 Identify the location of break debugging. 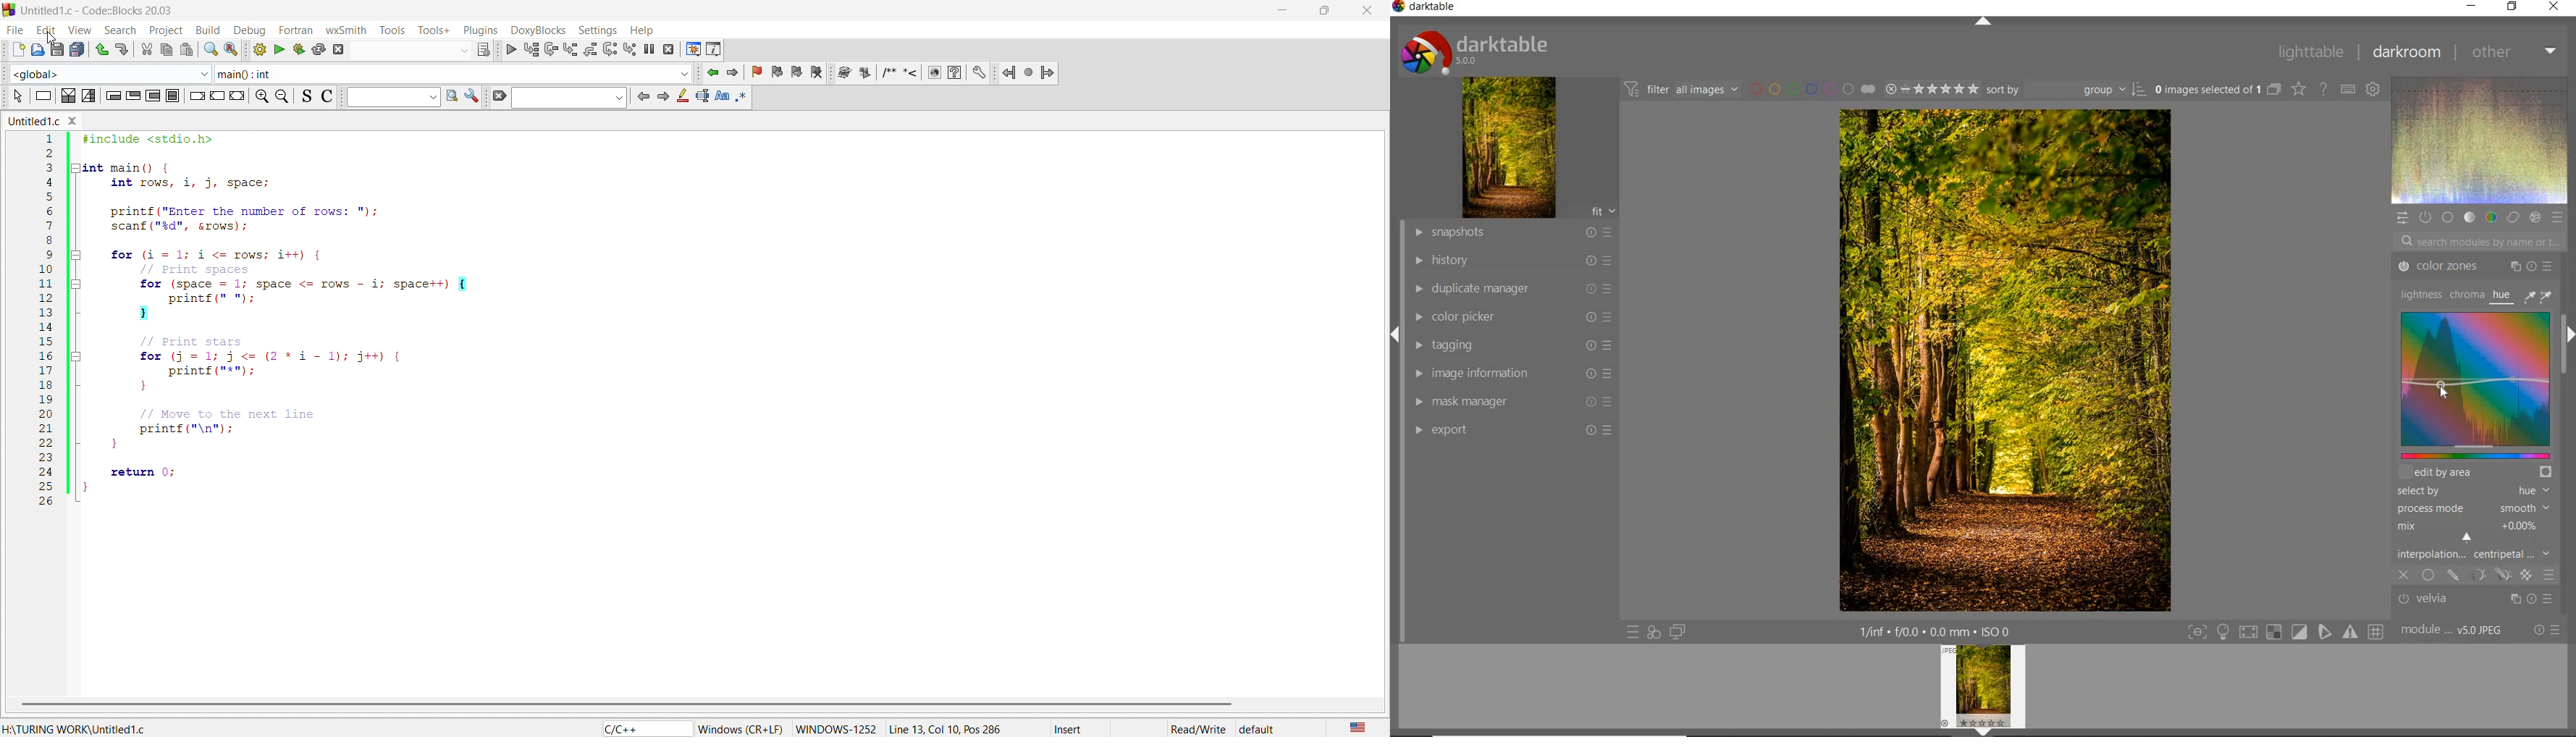
(649, 48).